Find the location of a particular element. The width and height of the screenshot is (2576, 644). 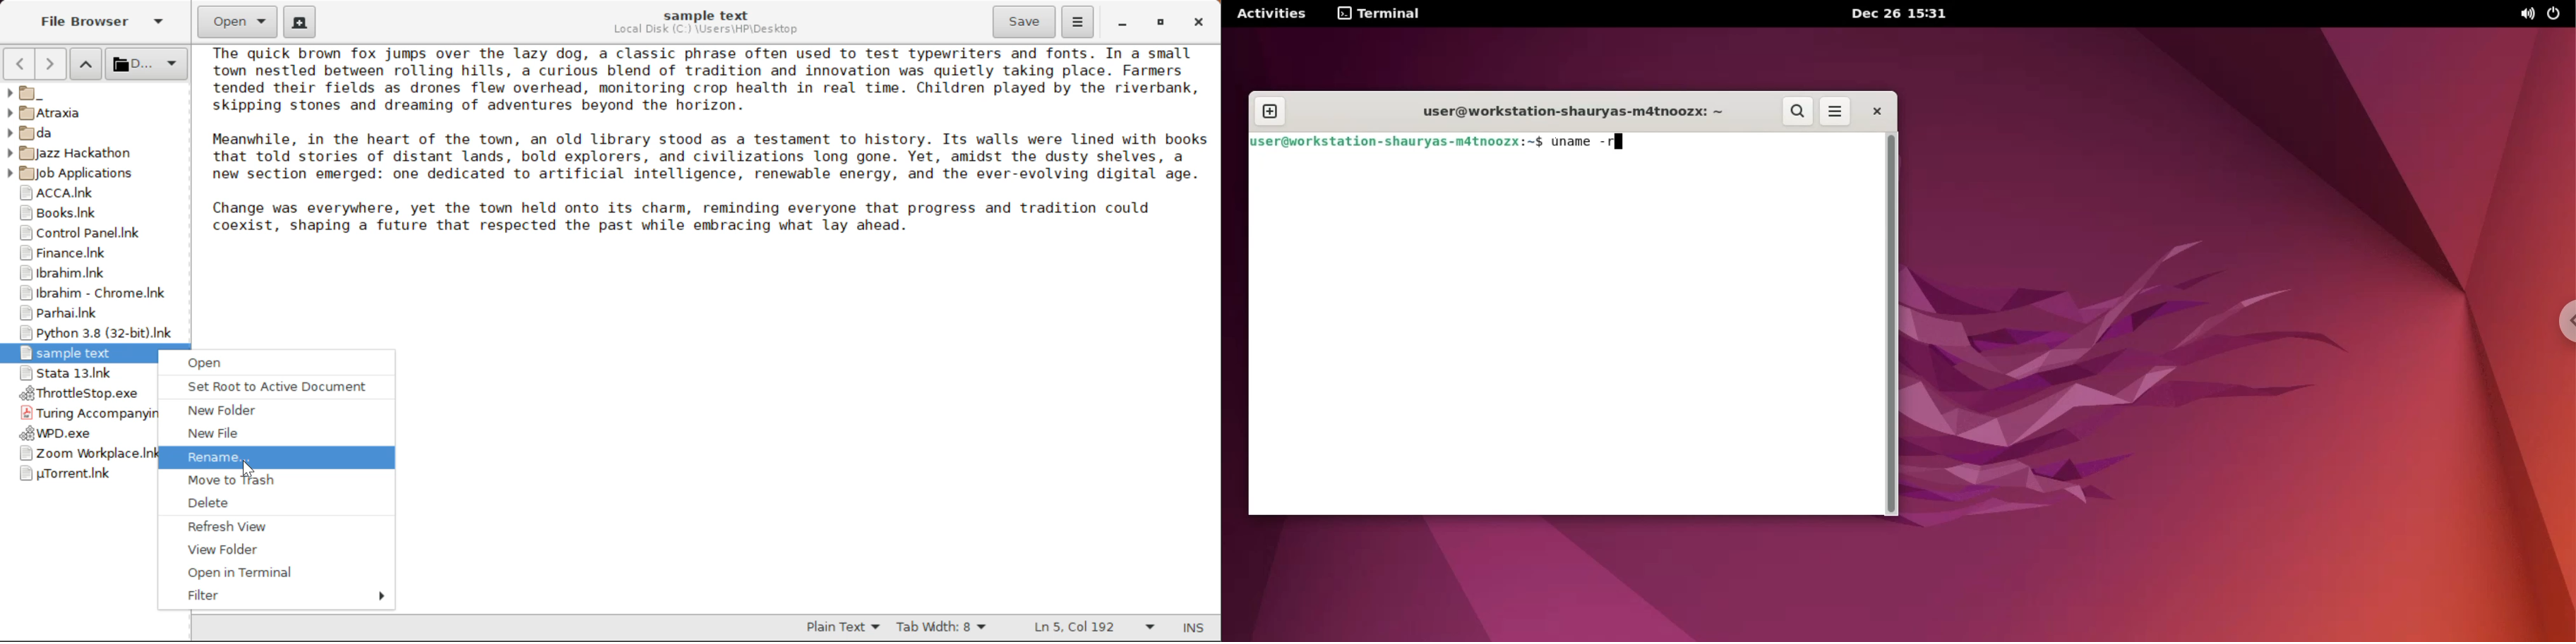

Line & Character Count is located at coordinates (1093, 629).